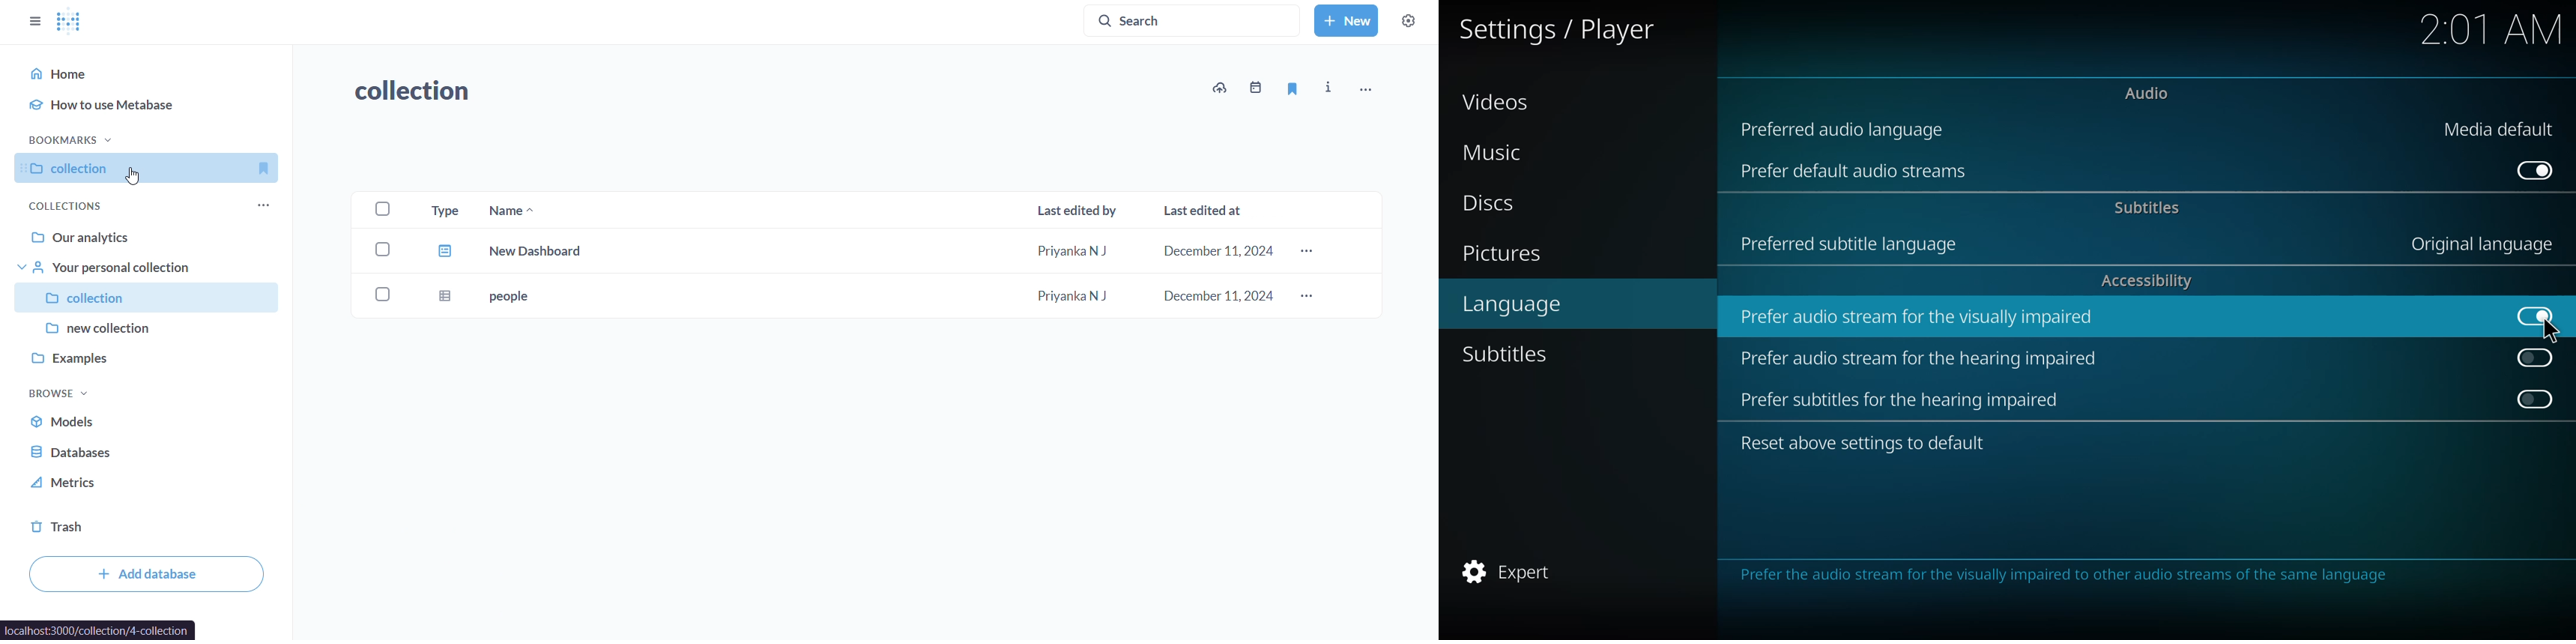  Describe the element at coordinates (1518, 305) in the screenshot. I see `language` at that location.